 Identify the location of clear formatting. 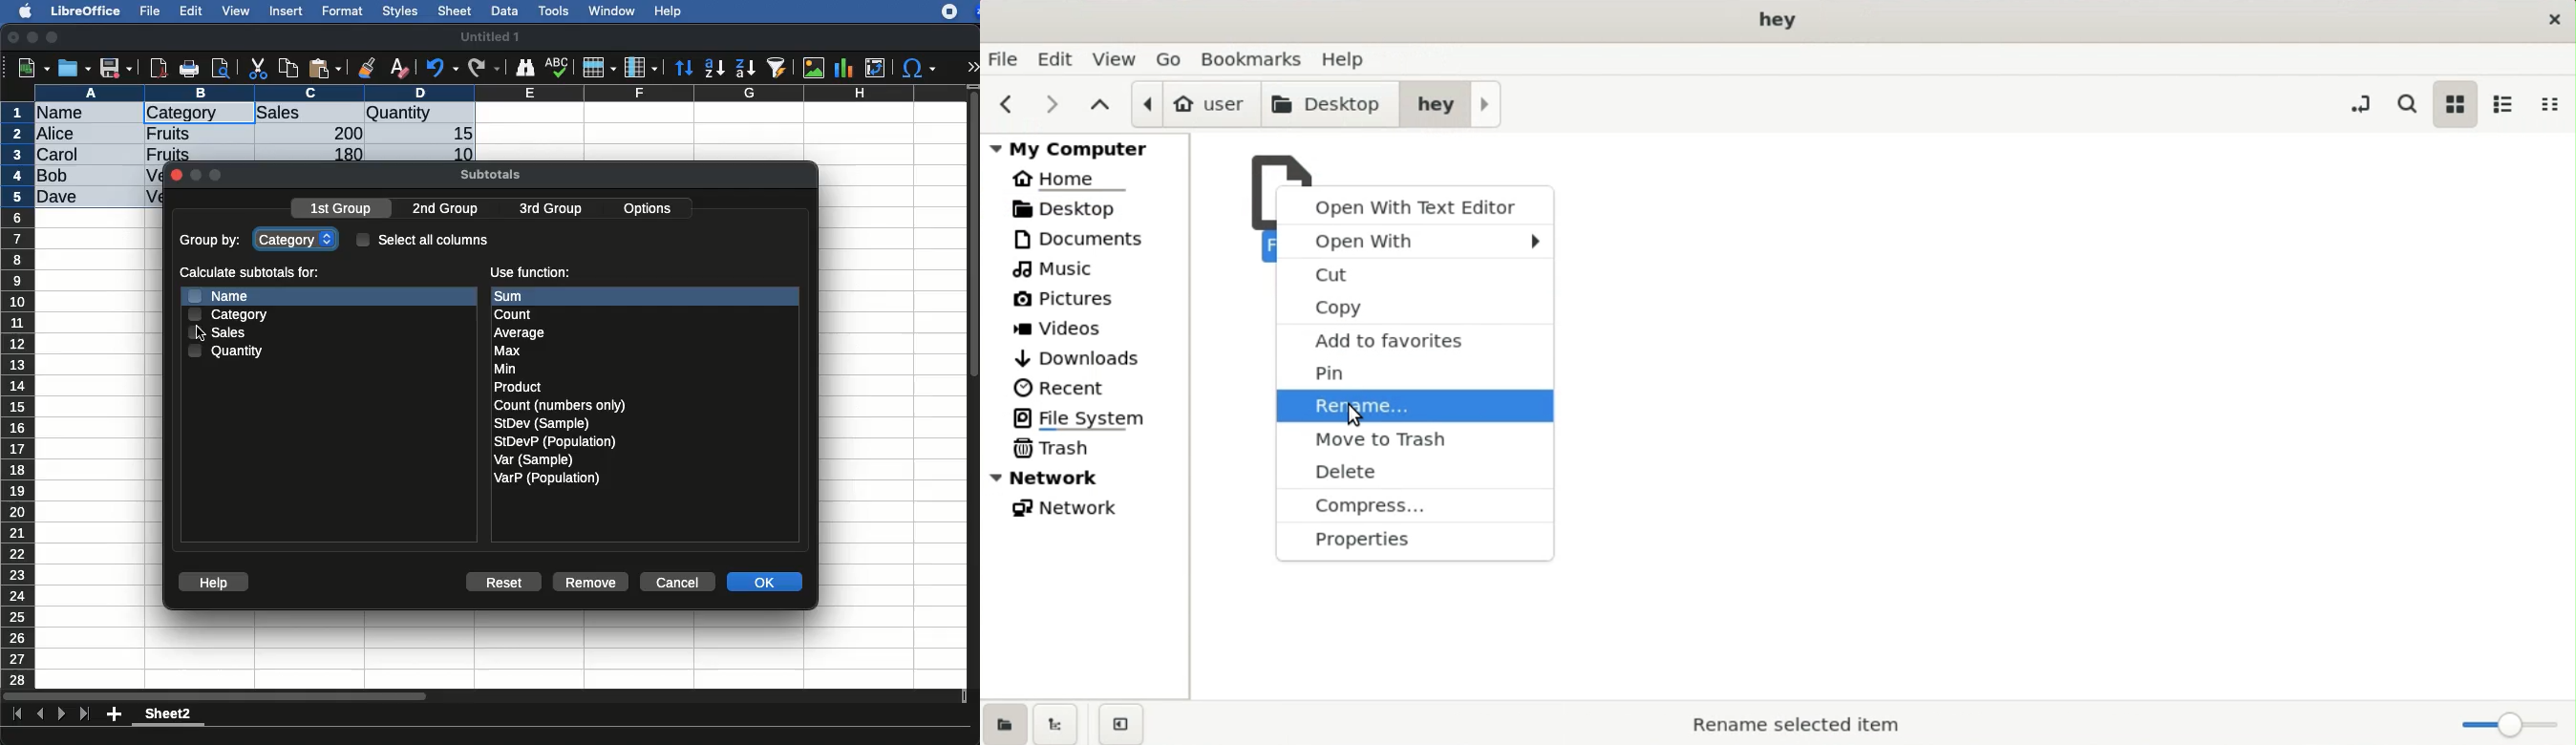
(398, 69).